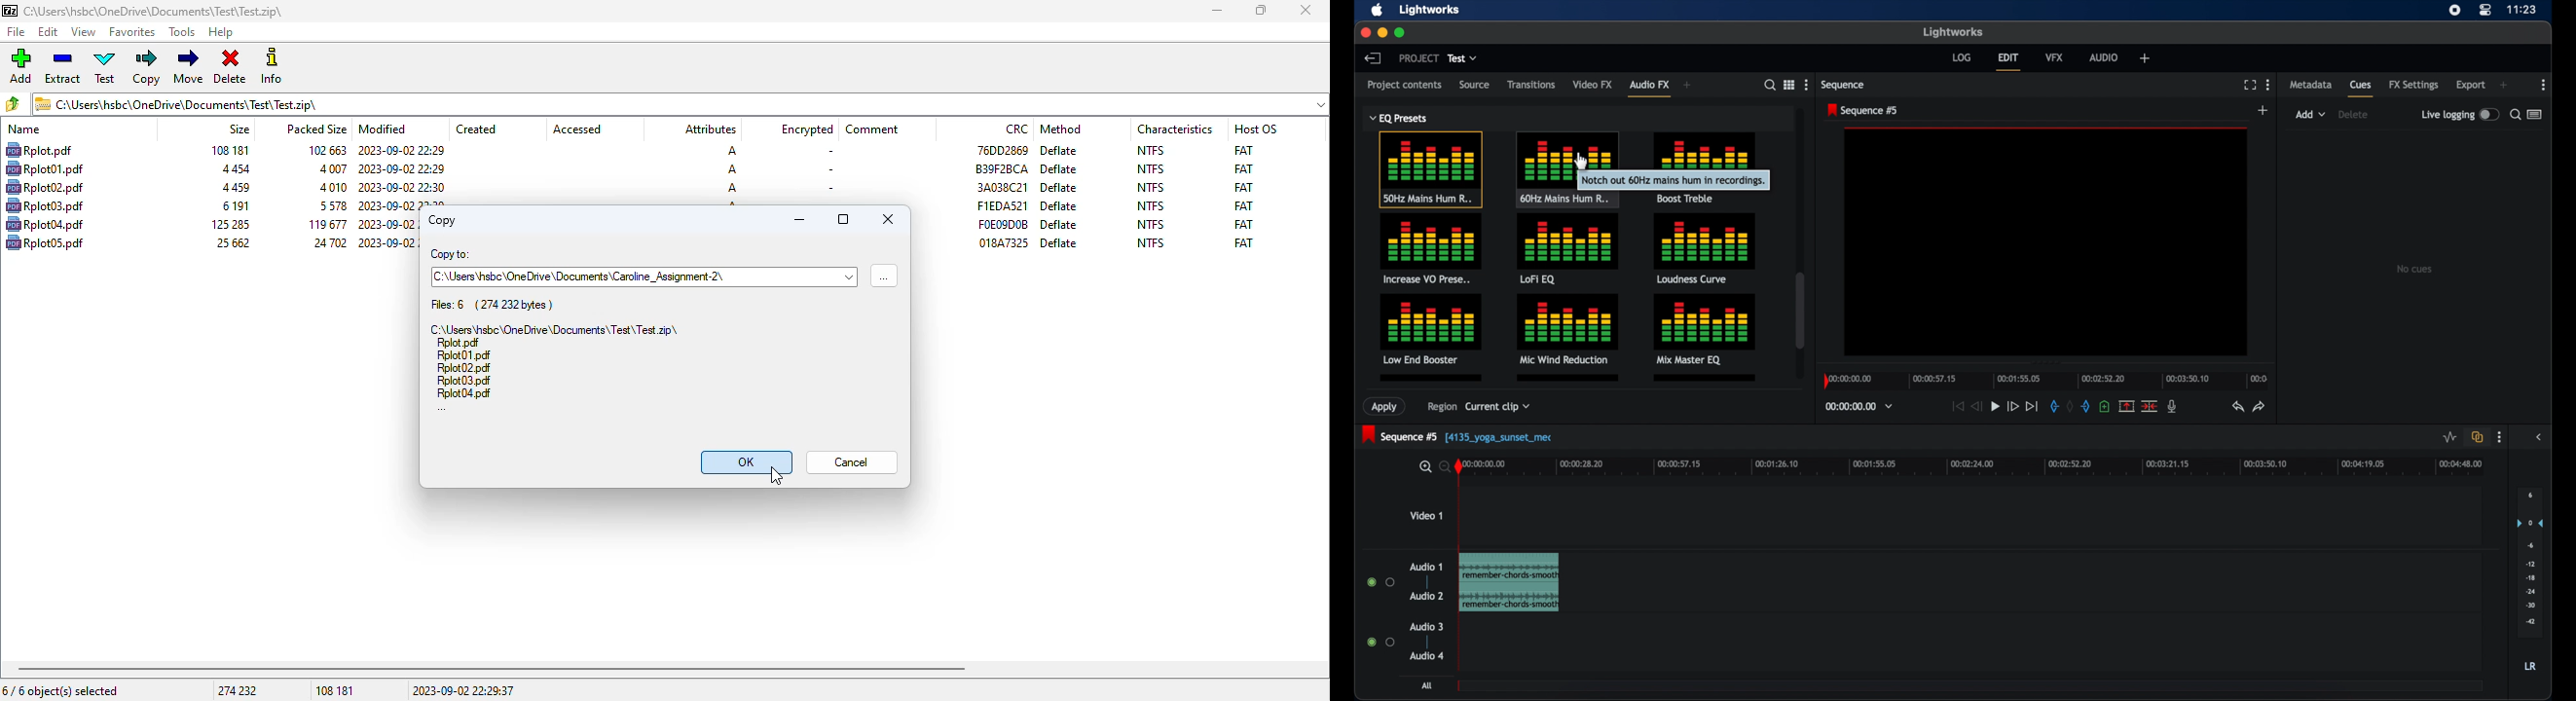 The image size is (2576, 728). I want to click on NTFS, so click(1151, 187).